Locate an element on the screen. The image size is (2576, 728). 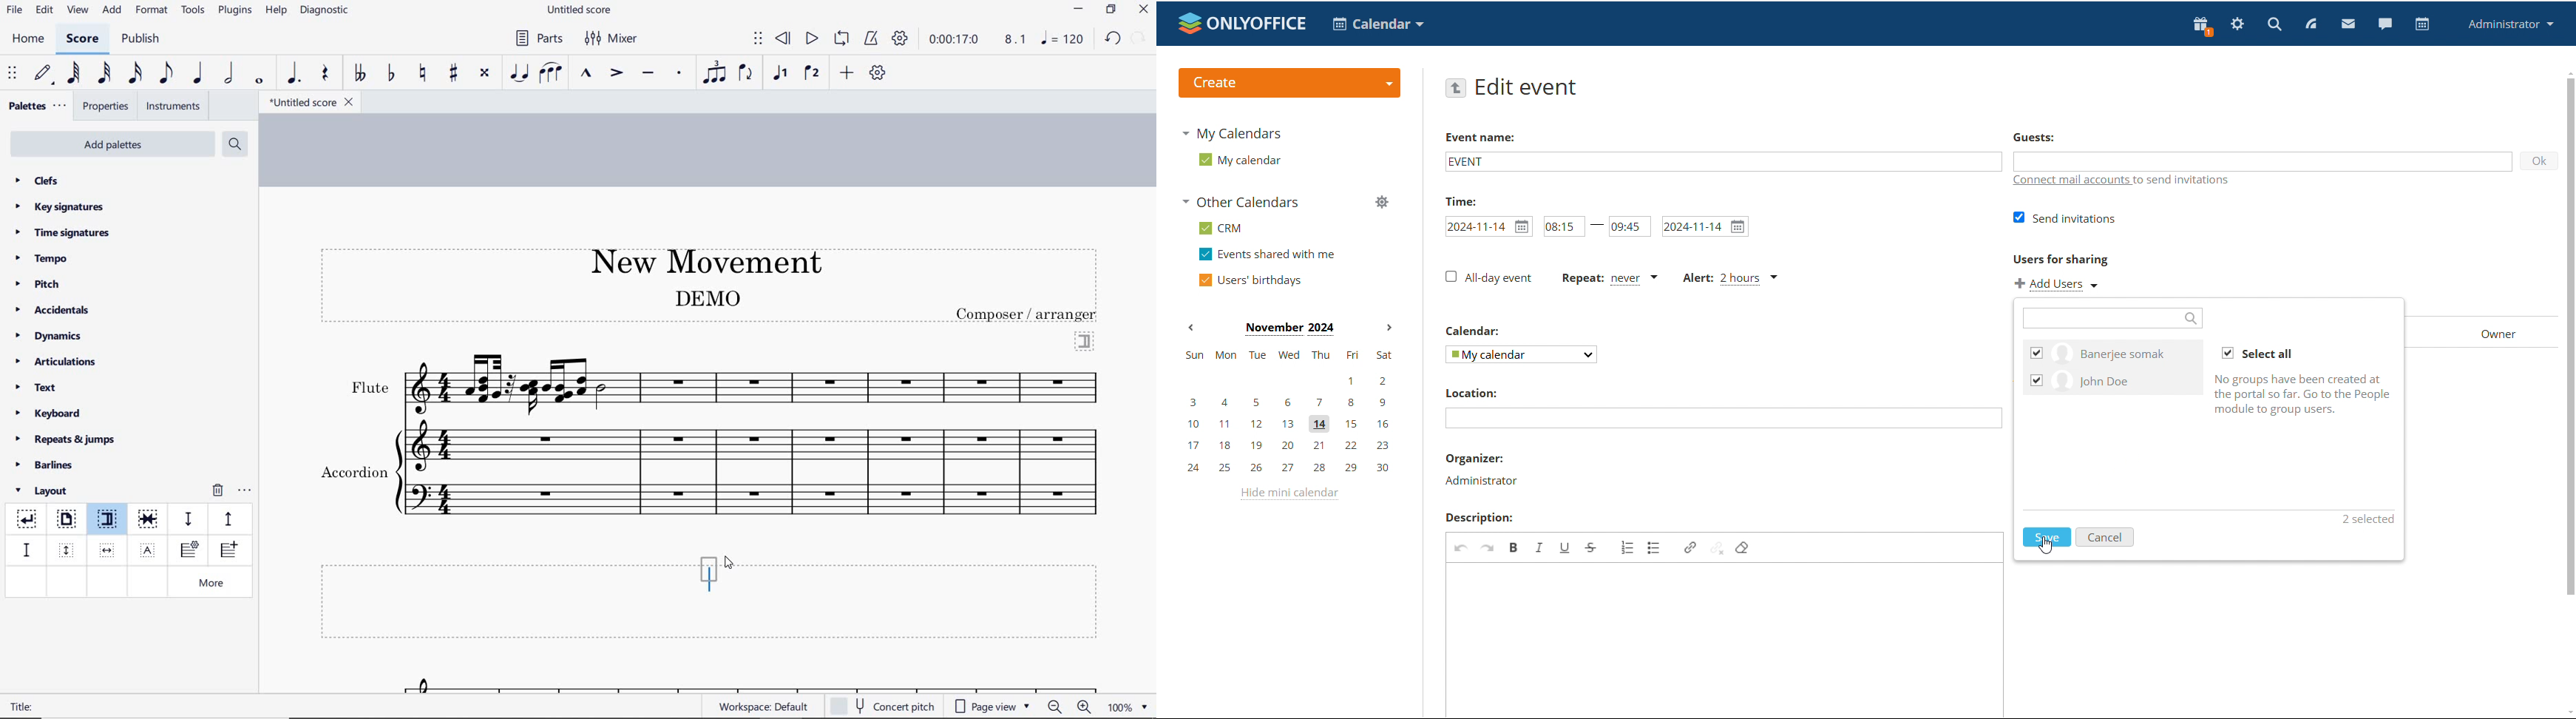
marcato is located at coordinates (588, 74).